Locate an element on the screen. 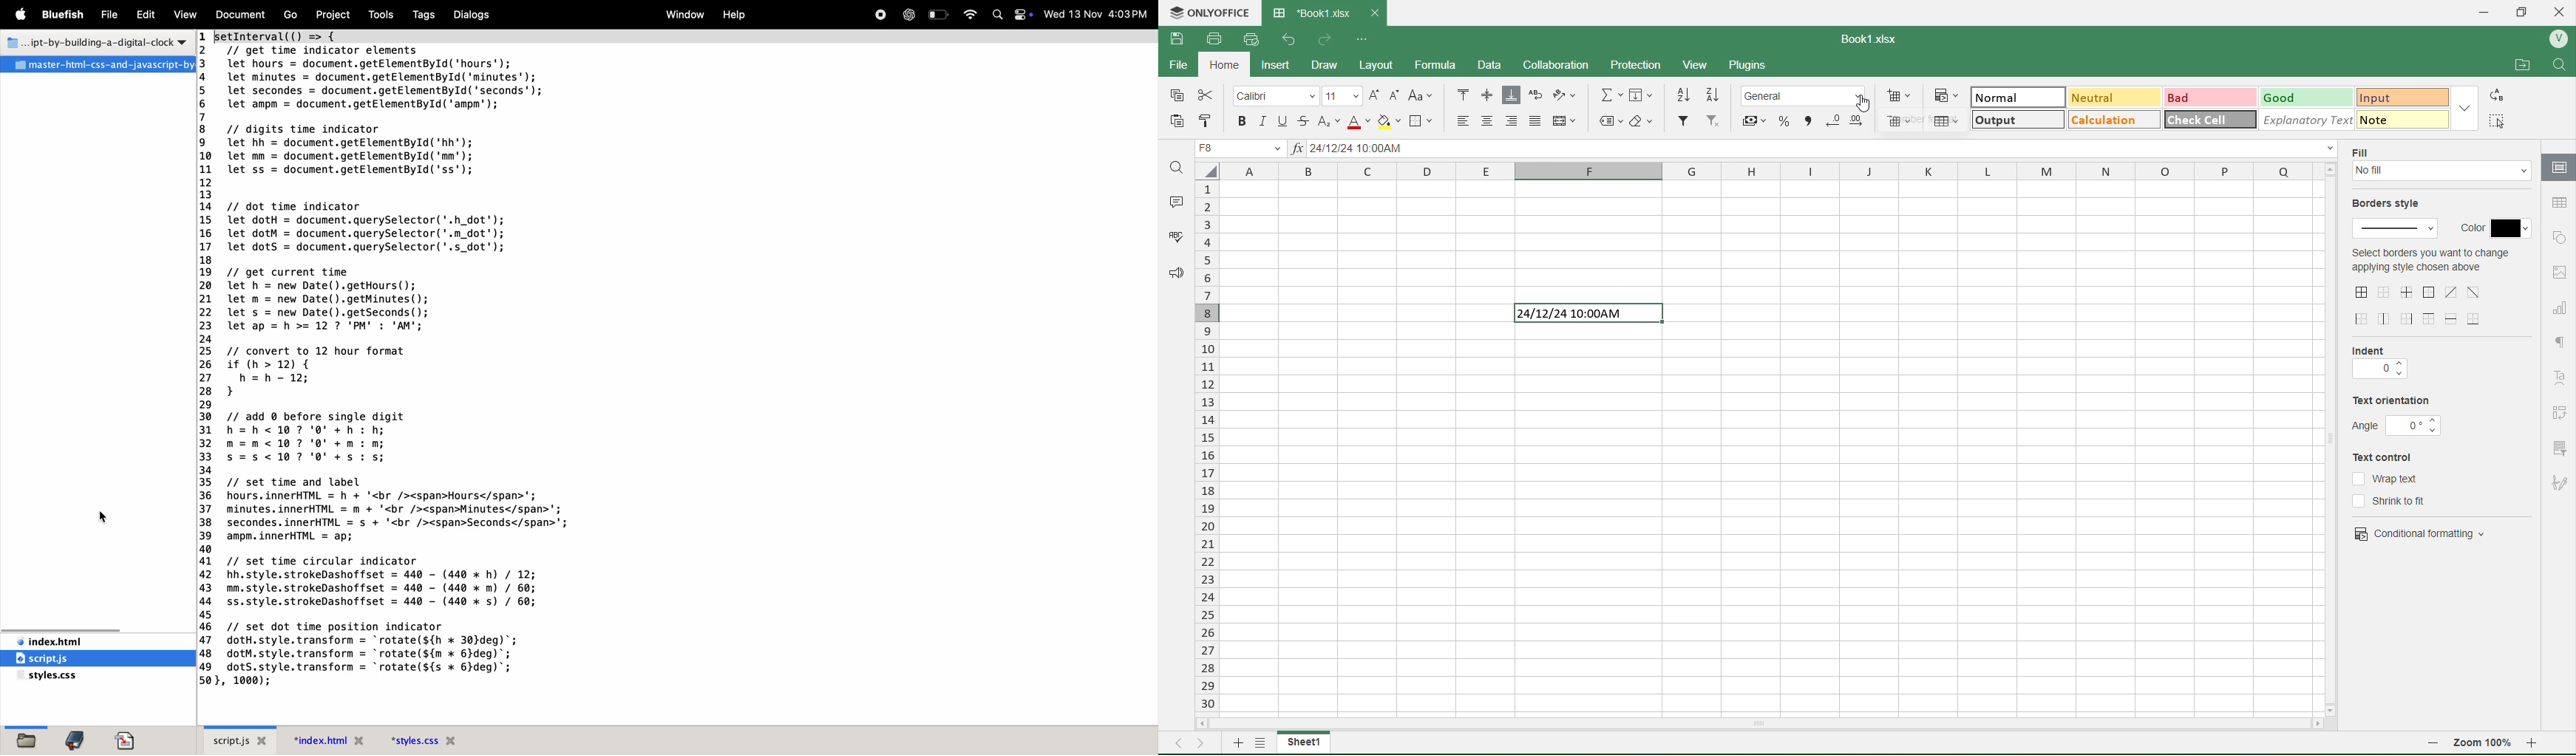 Image resolution: width=2576 pixels, height=756 pixels. Copy is located at coordinates (1177, 96).